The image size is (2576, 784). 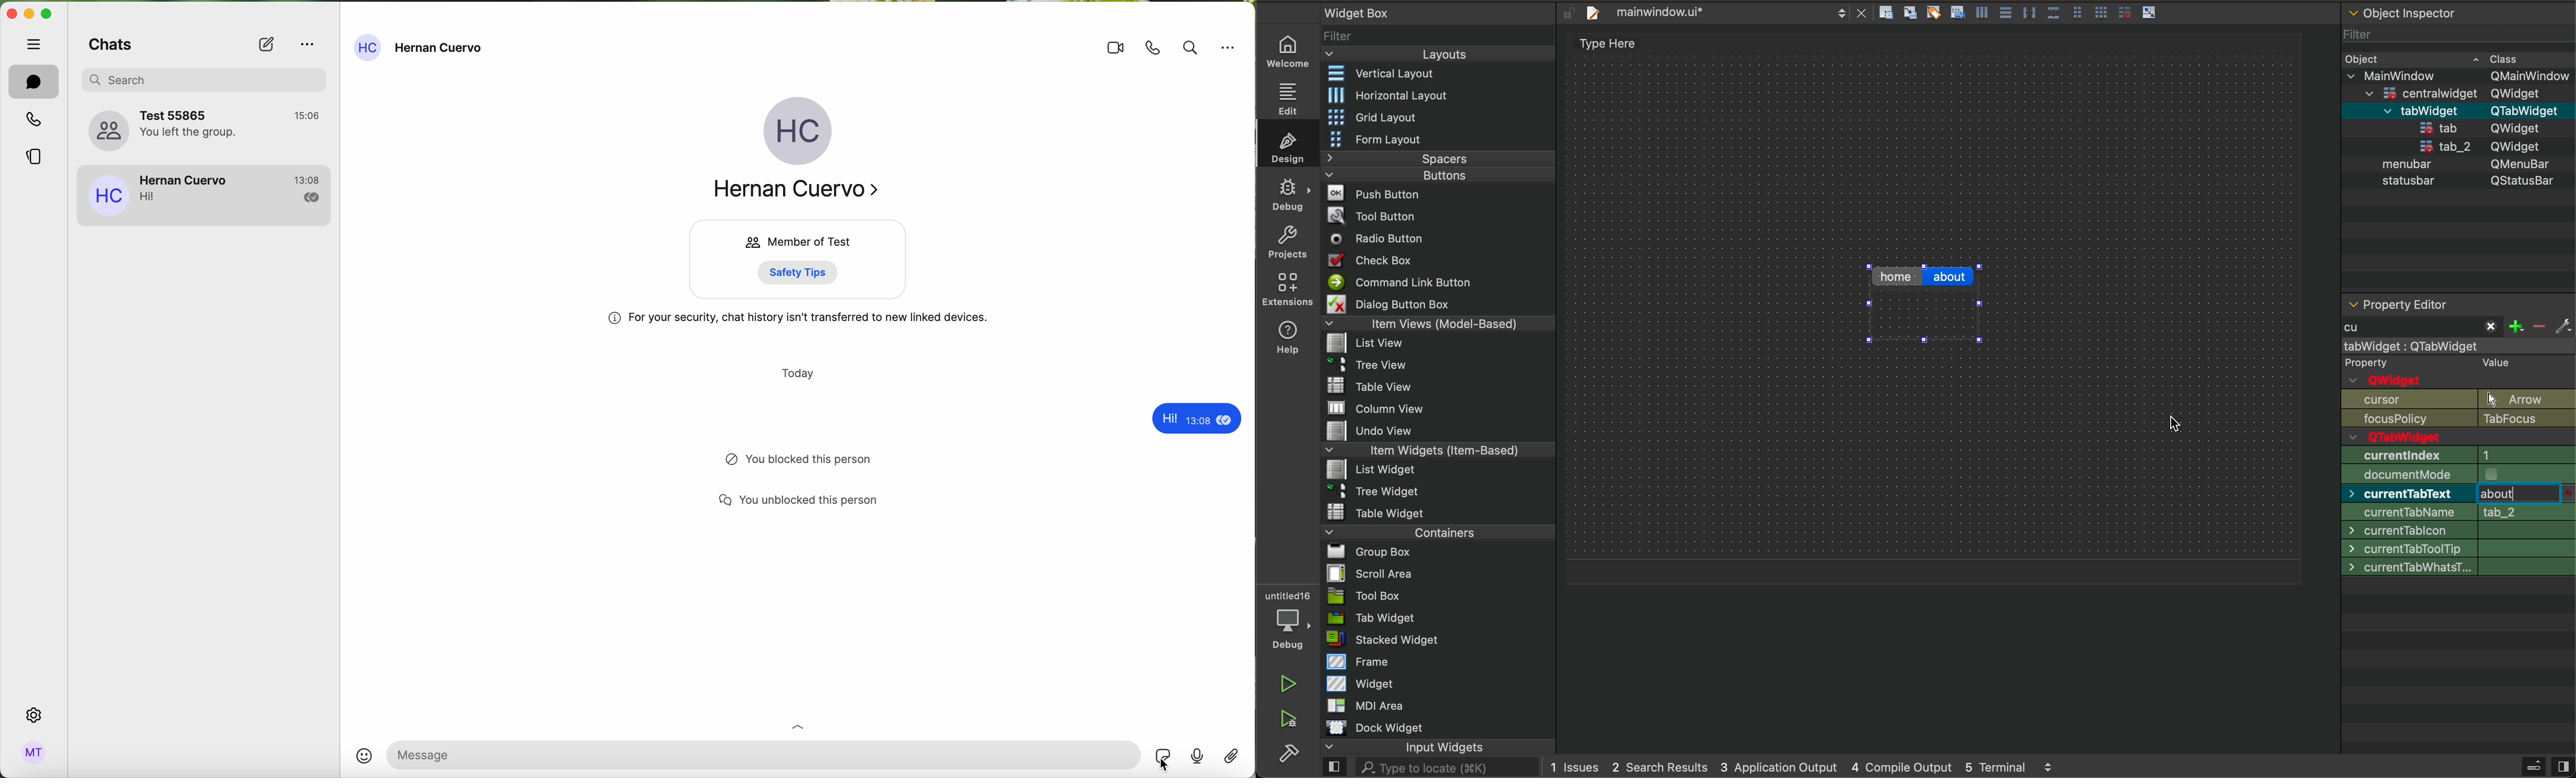 I want to click on icon, so click(x=798, y=726).